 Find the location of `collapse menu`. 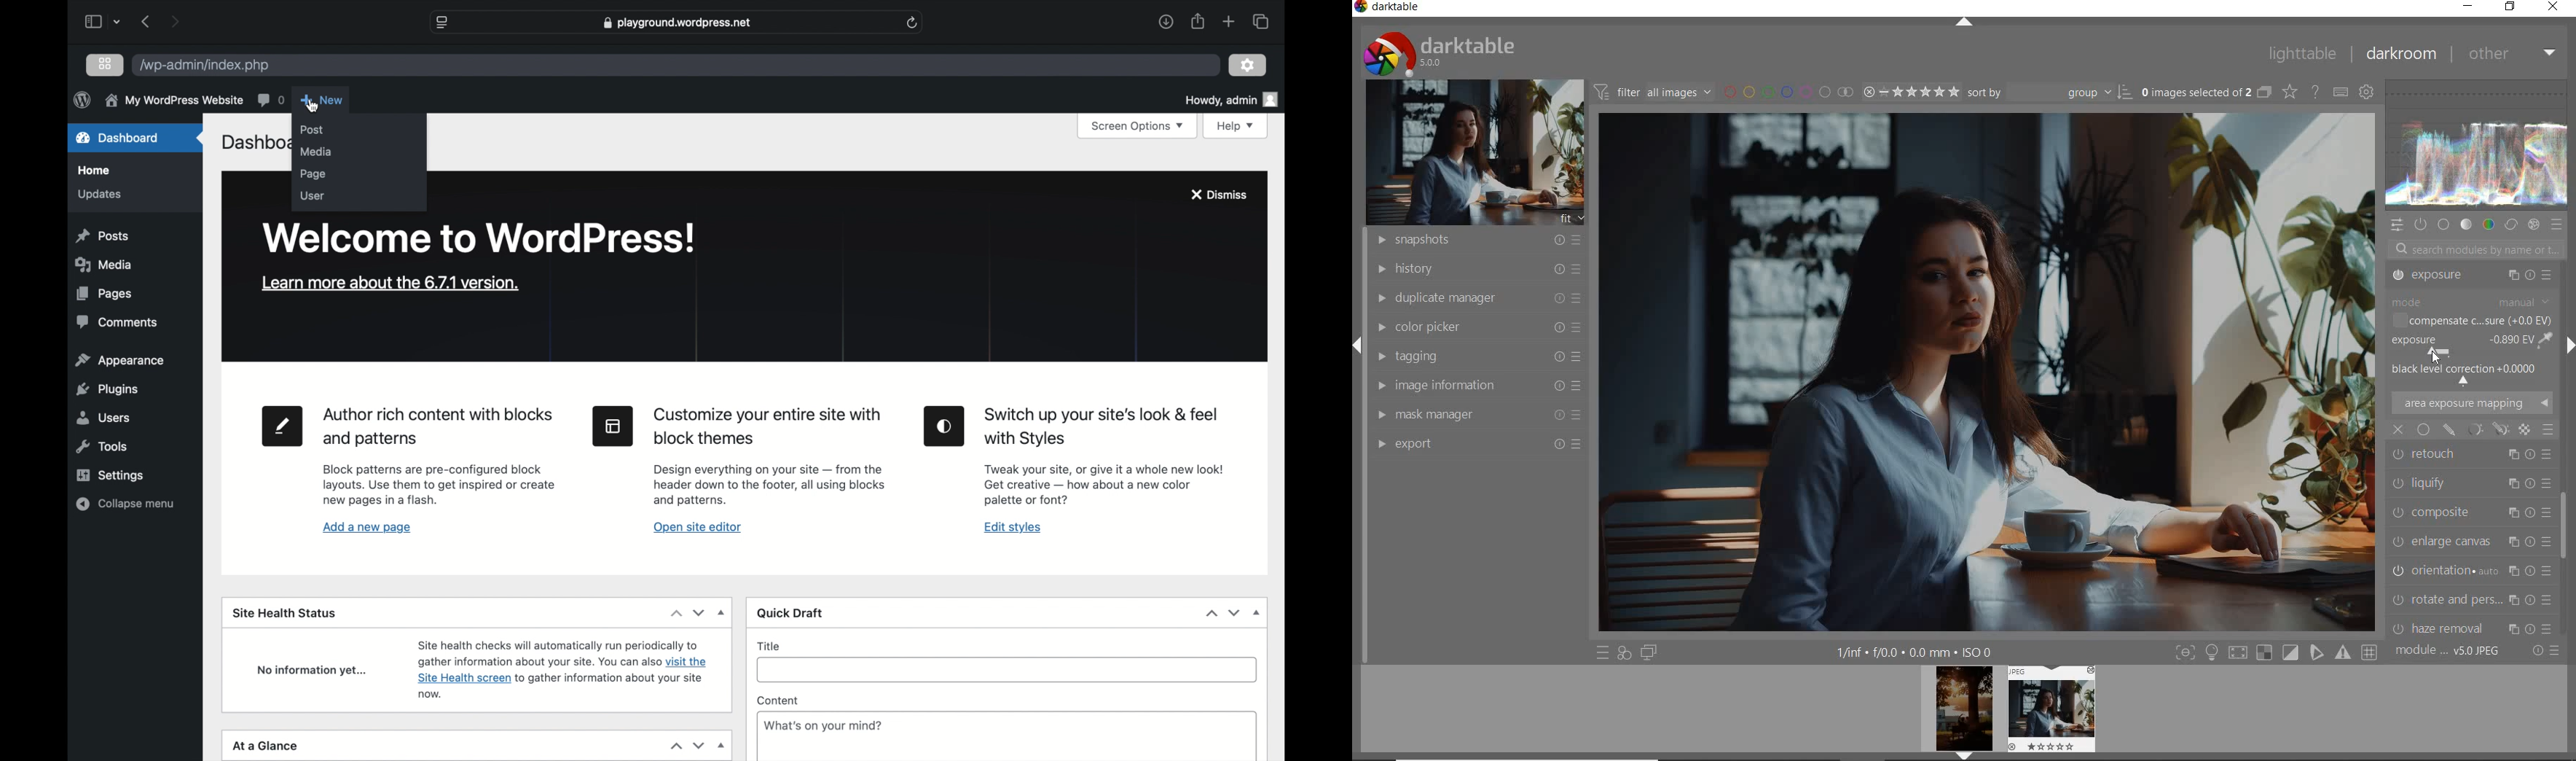

collapse menu is located at coordinates (124, 504).